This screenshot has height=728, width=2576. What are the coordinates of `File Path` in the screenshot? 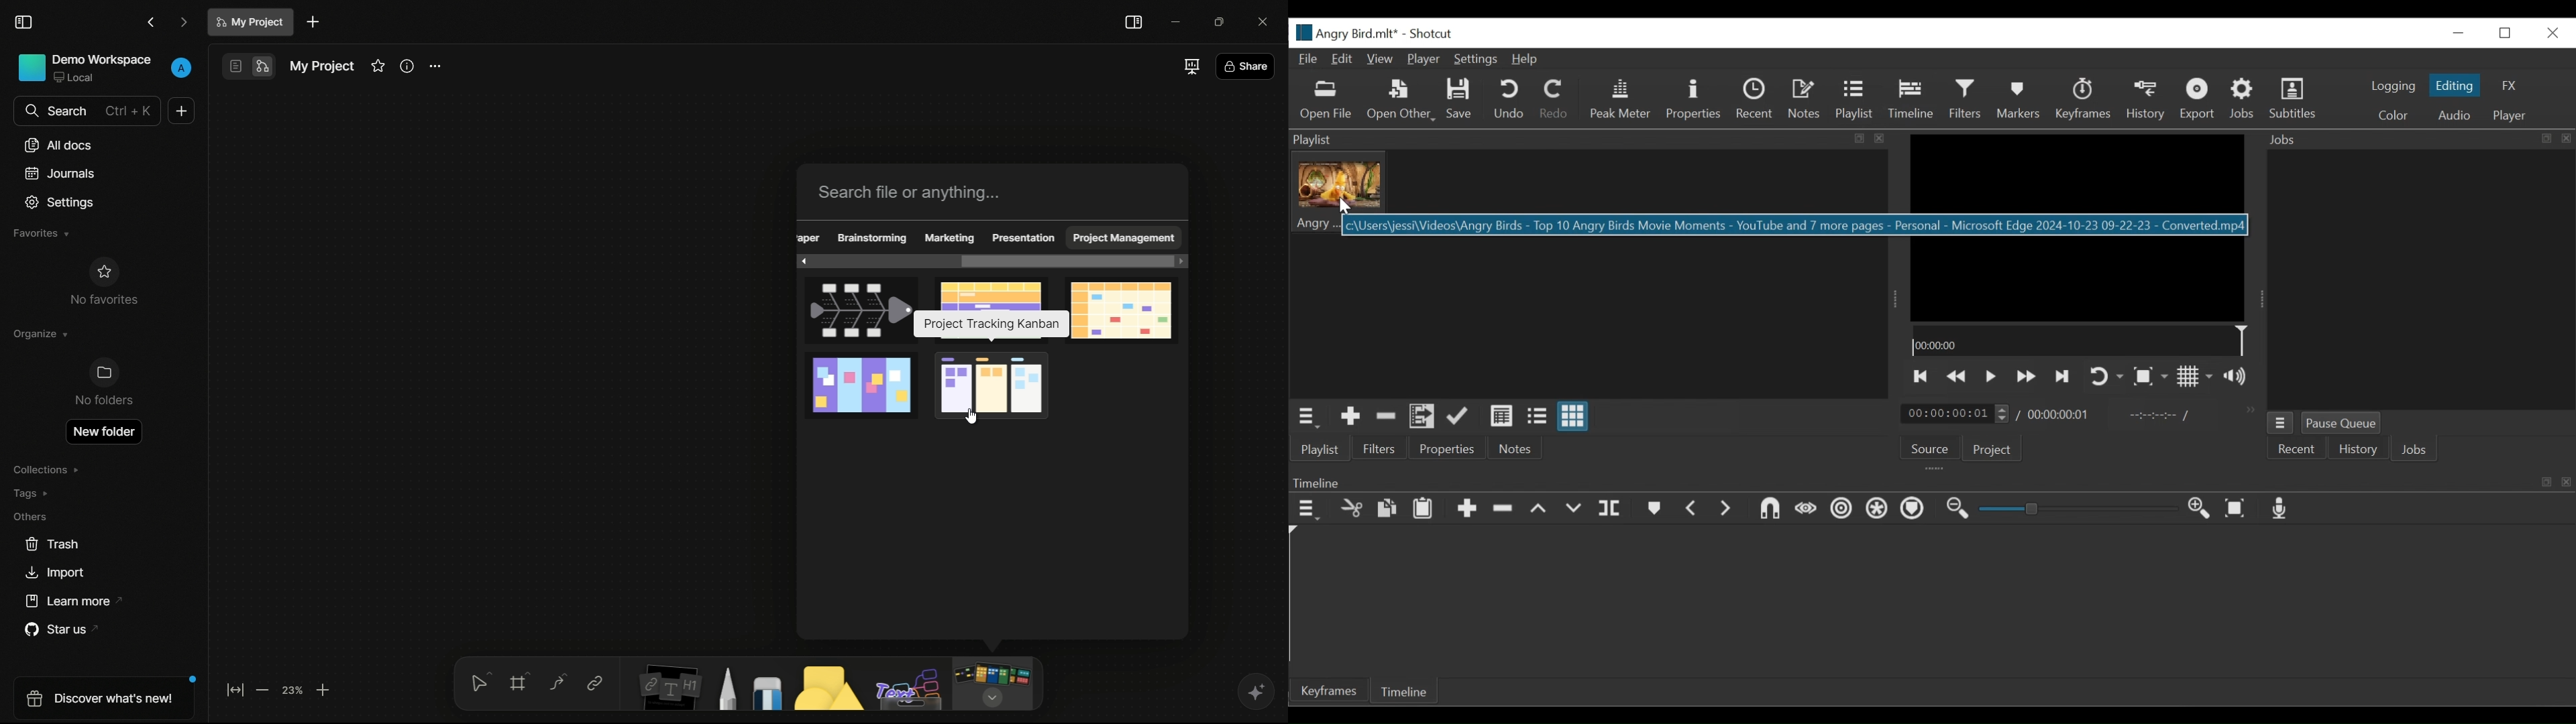 It's located at (1794, 225).